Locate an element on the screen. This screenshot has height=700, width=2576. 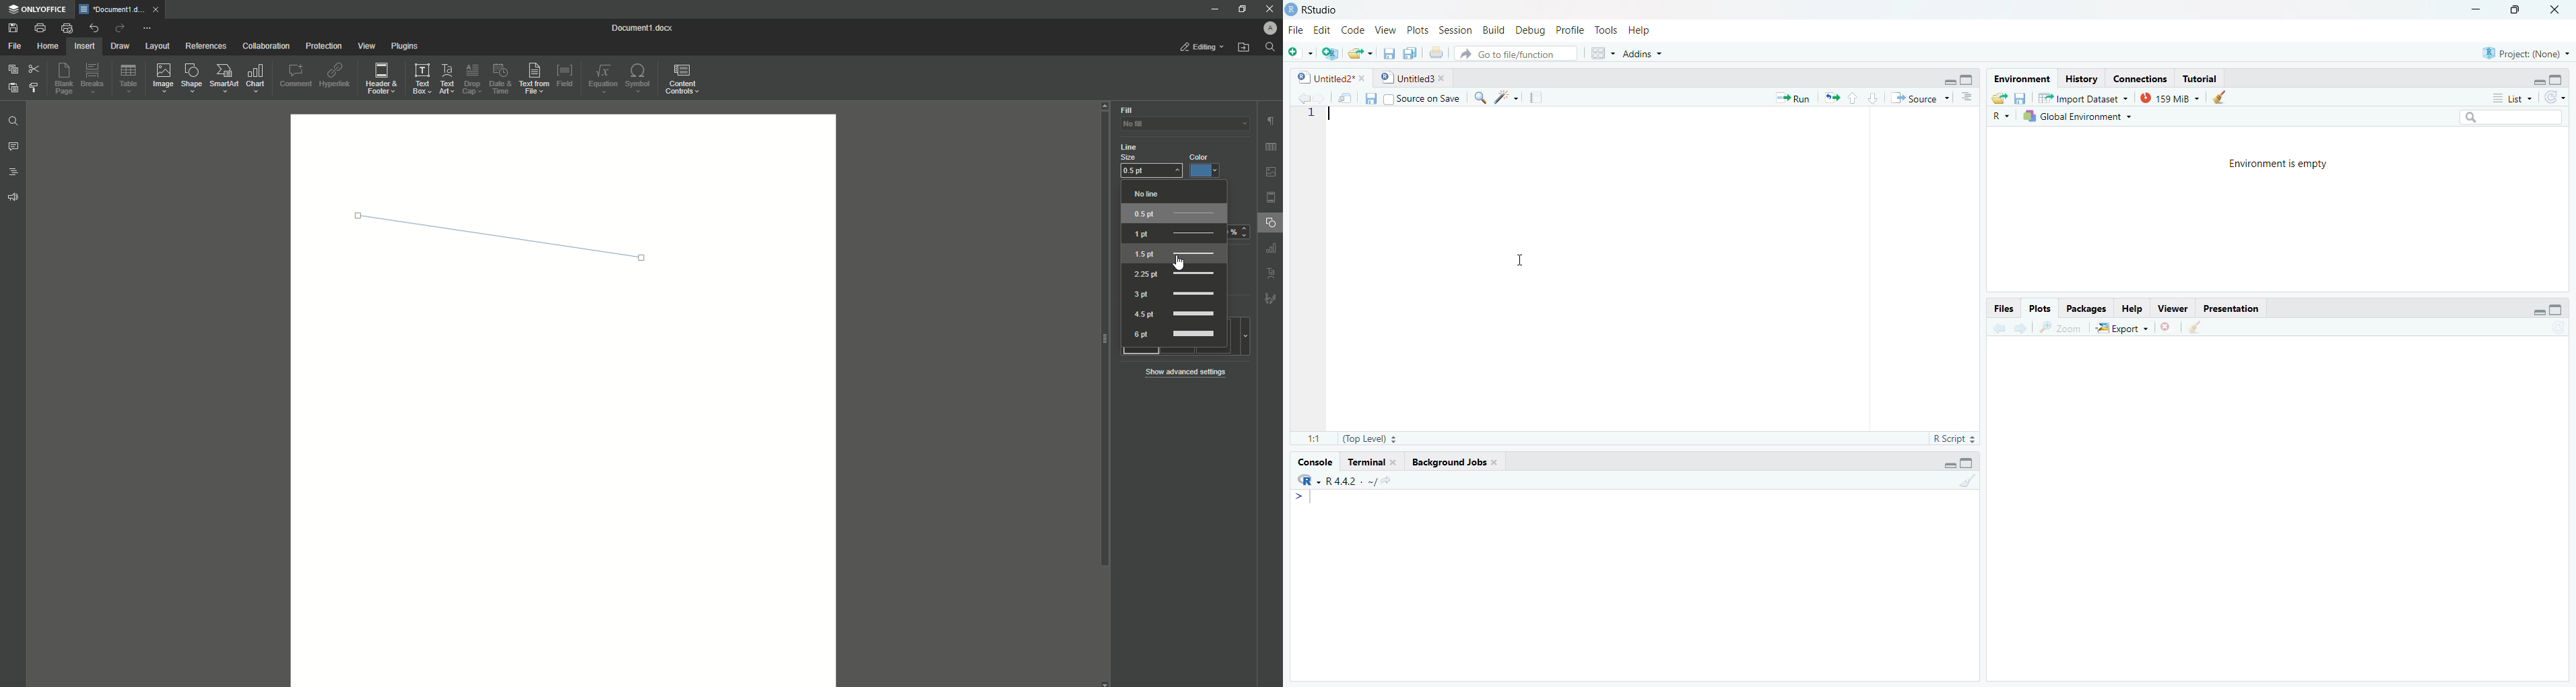
Show Advanced Settings is located at coordinates (1191, 372).